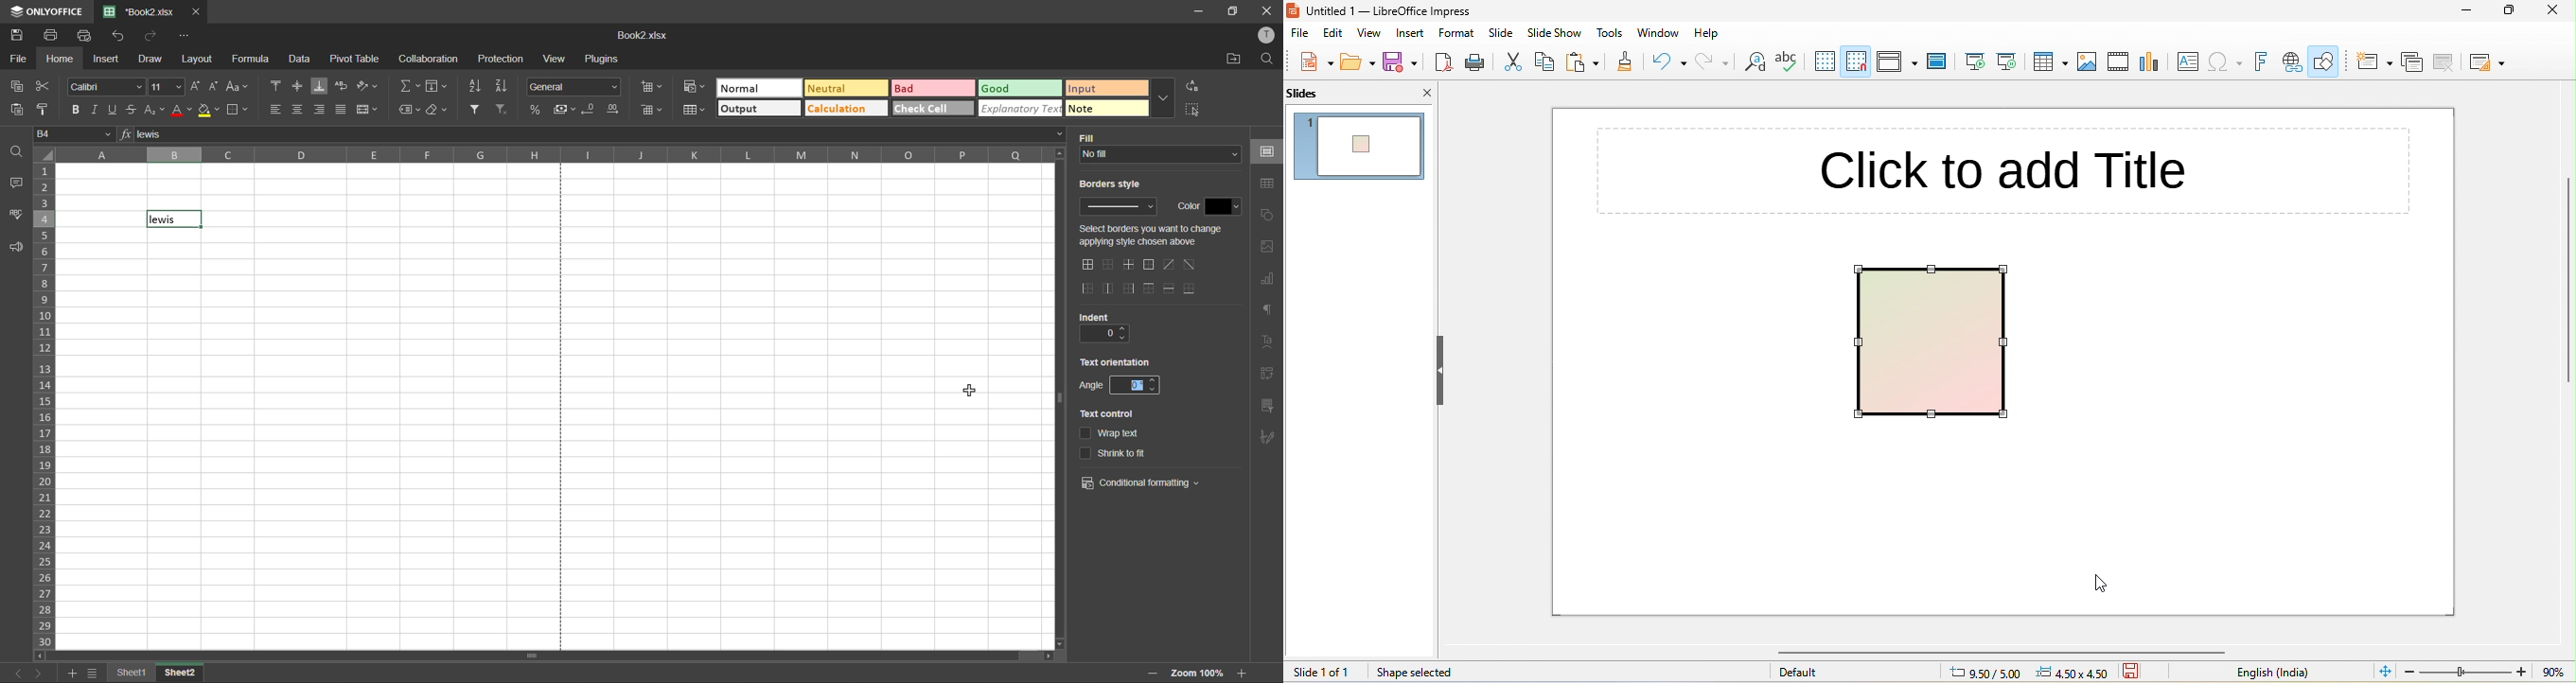 This screenshot has width=2576, height=700. What do you see at coordinates (1501, 33) in the screenshot?
I see `slide` at bounding box center [1501, 33].